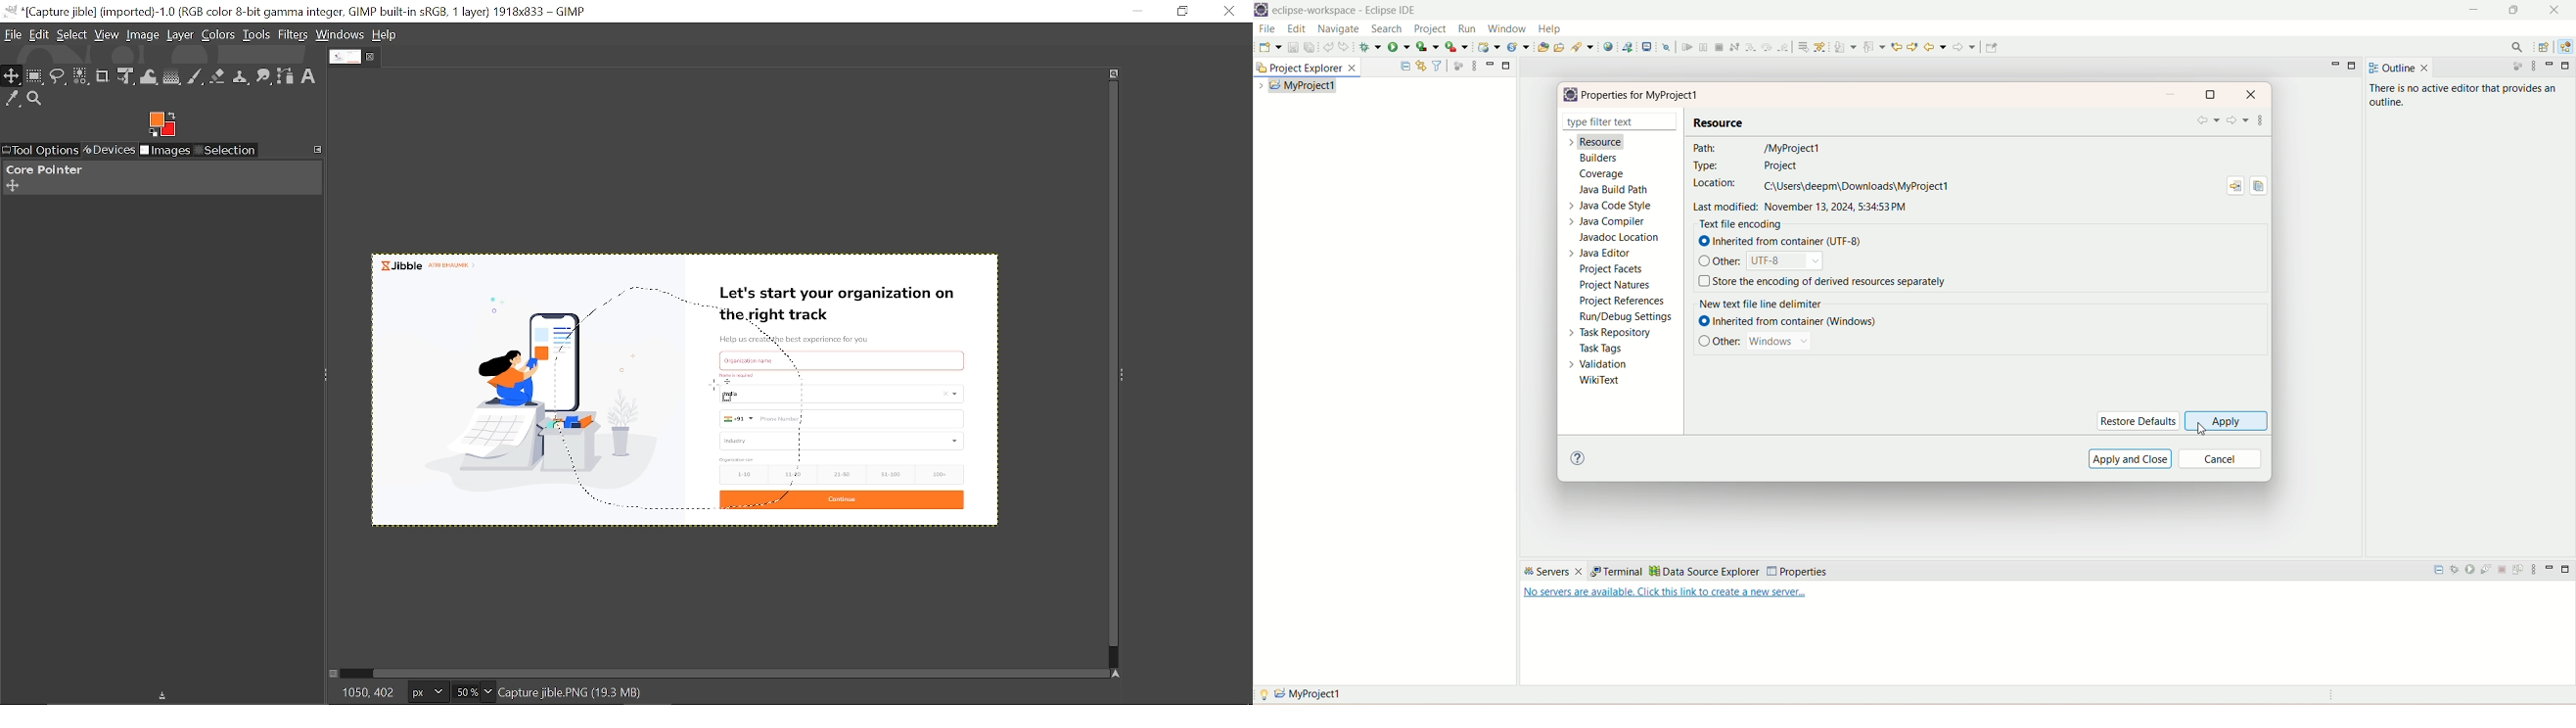 The width and height of the screenshot is (2576, 728). Describe the element at coordinates (2210, 95) in the screenshot. I see `maximize` at that location.